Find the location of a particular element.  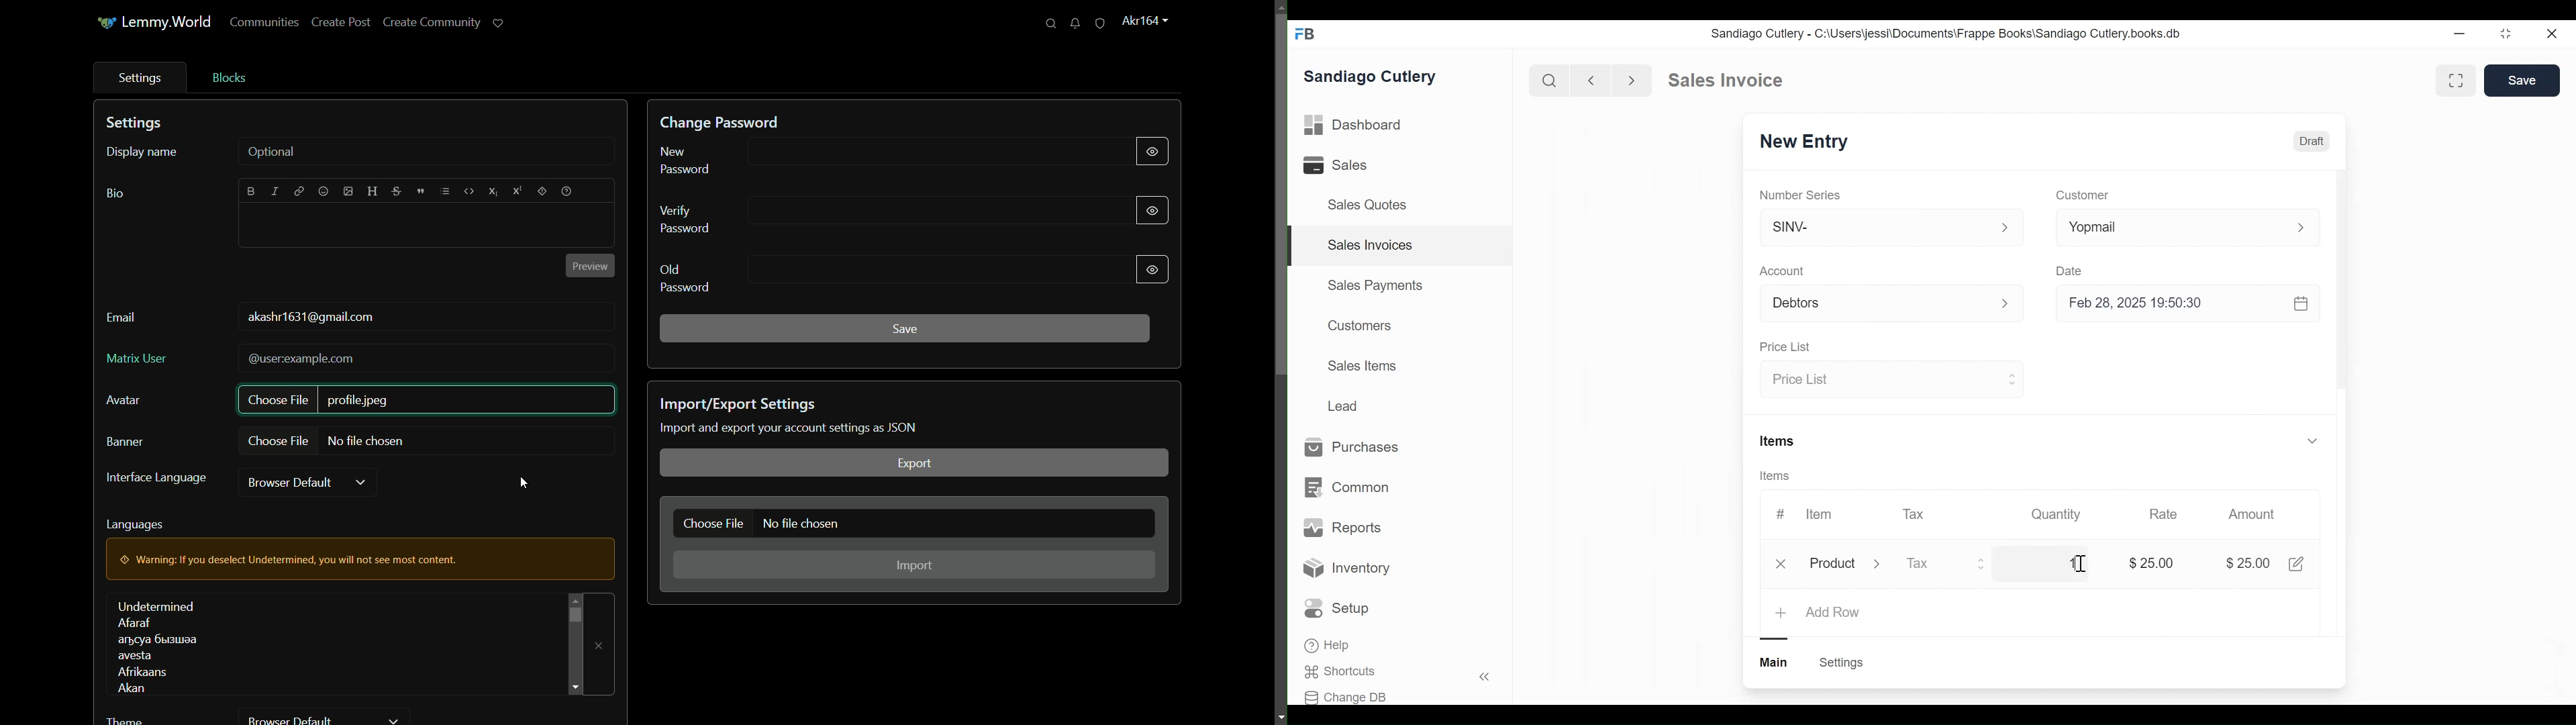

matrix user is located at coordinates (136, 357).